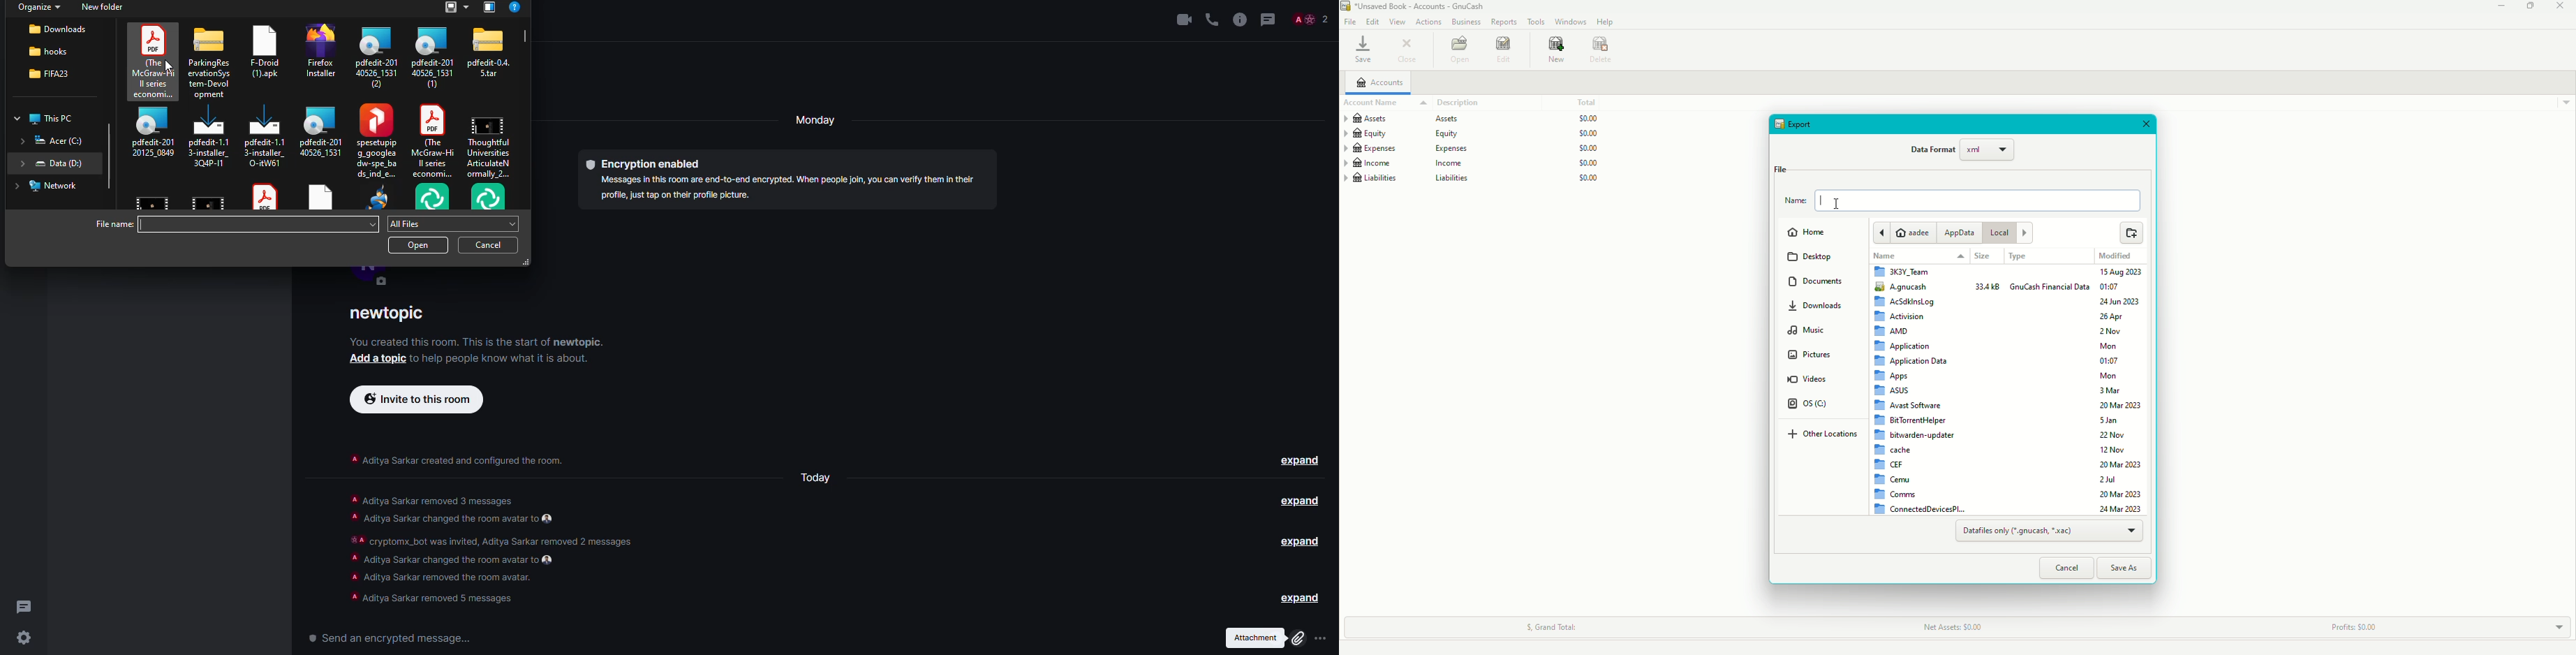 Image resolution: width=2576 pixels, height=672 pixels. What do you see at coordinates (27, 638) in the screenshot?
I see `settings` at bounding box center [27, 638].